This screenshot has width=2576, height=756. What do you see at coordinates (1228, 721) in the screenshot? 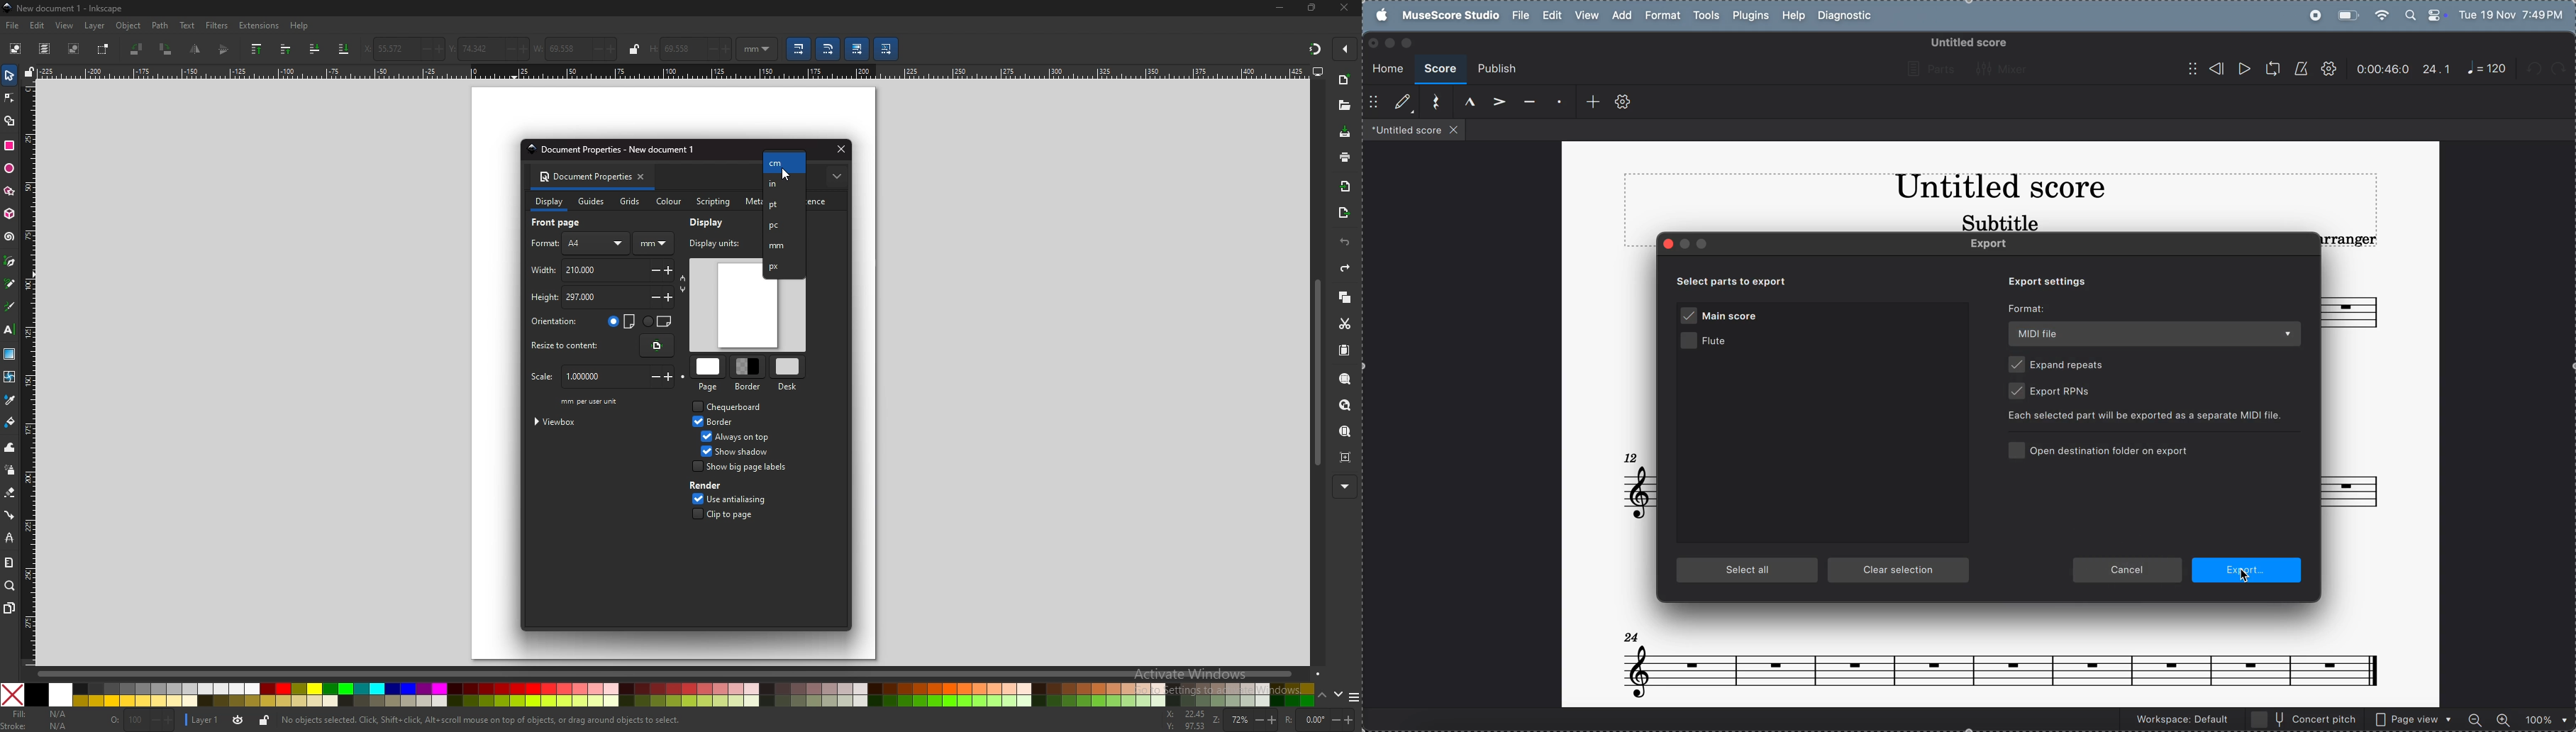
I see `zoom` at bounding box center [1228, 721].